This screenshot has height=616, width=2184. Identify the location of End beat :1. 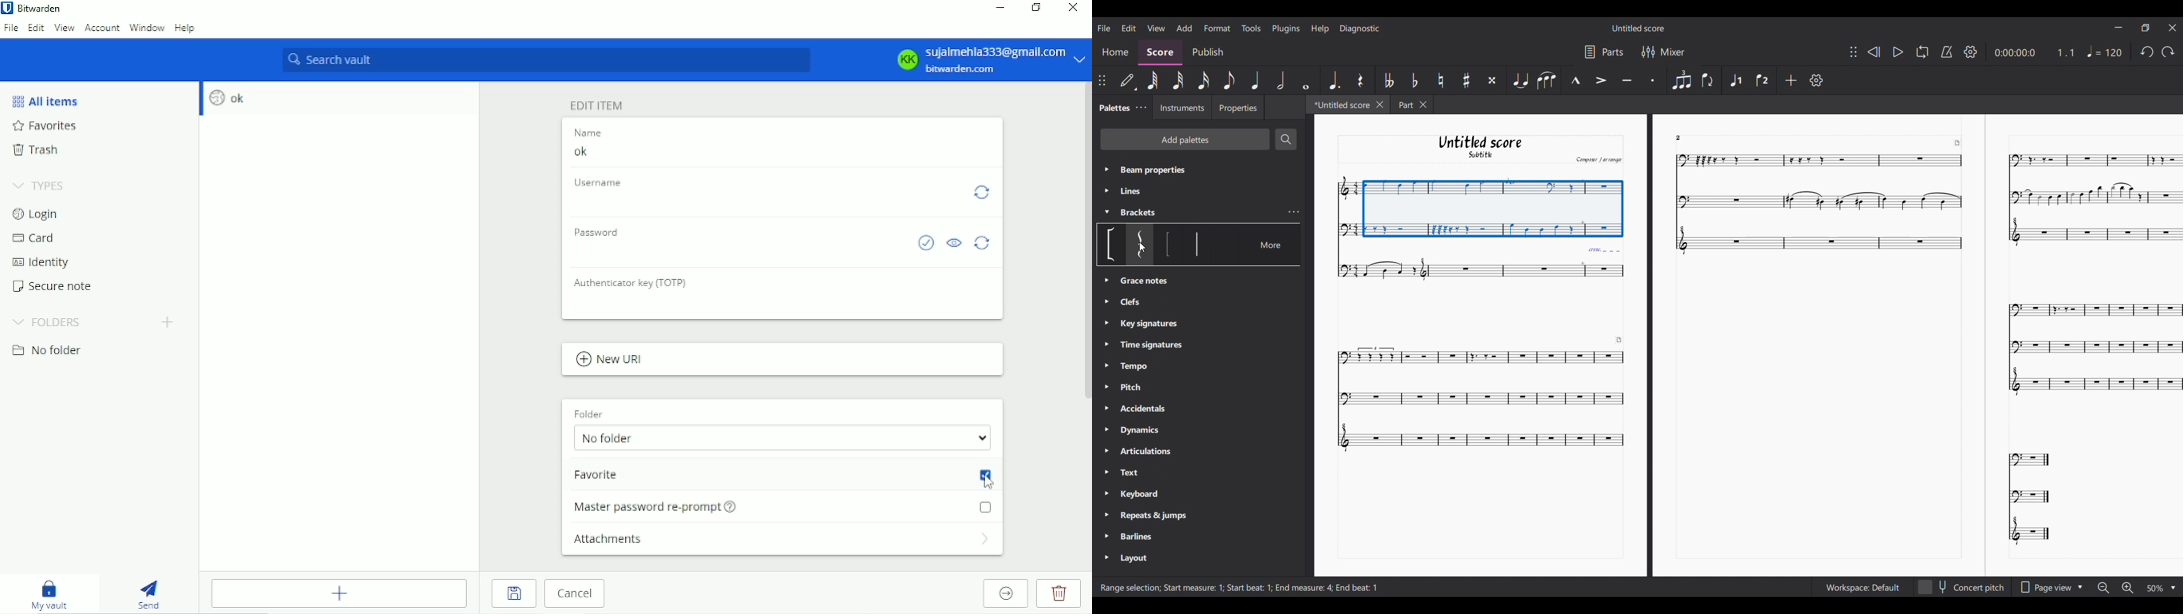
(1357, 587).